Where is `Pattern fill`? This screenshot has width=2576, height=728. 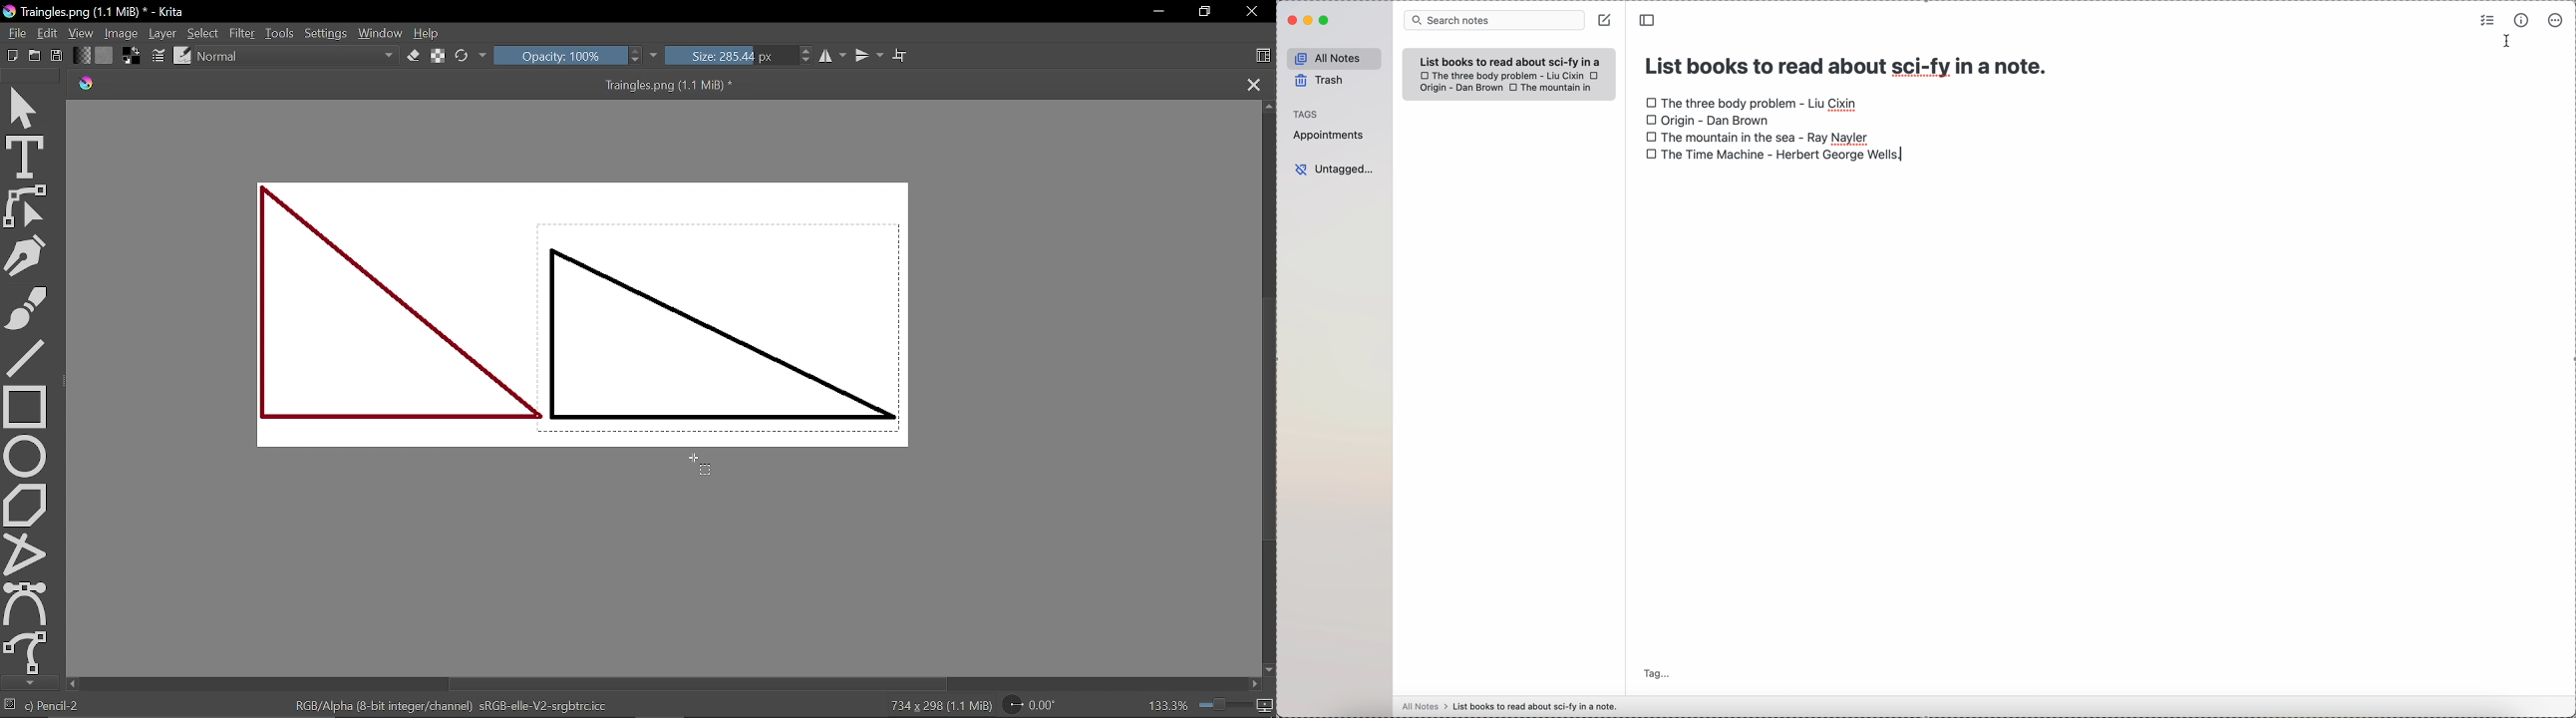
Pattern fill is located at coordinates (106, 56).